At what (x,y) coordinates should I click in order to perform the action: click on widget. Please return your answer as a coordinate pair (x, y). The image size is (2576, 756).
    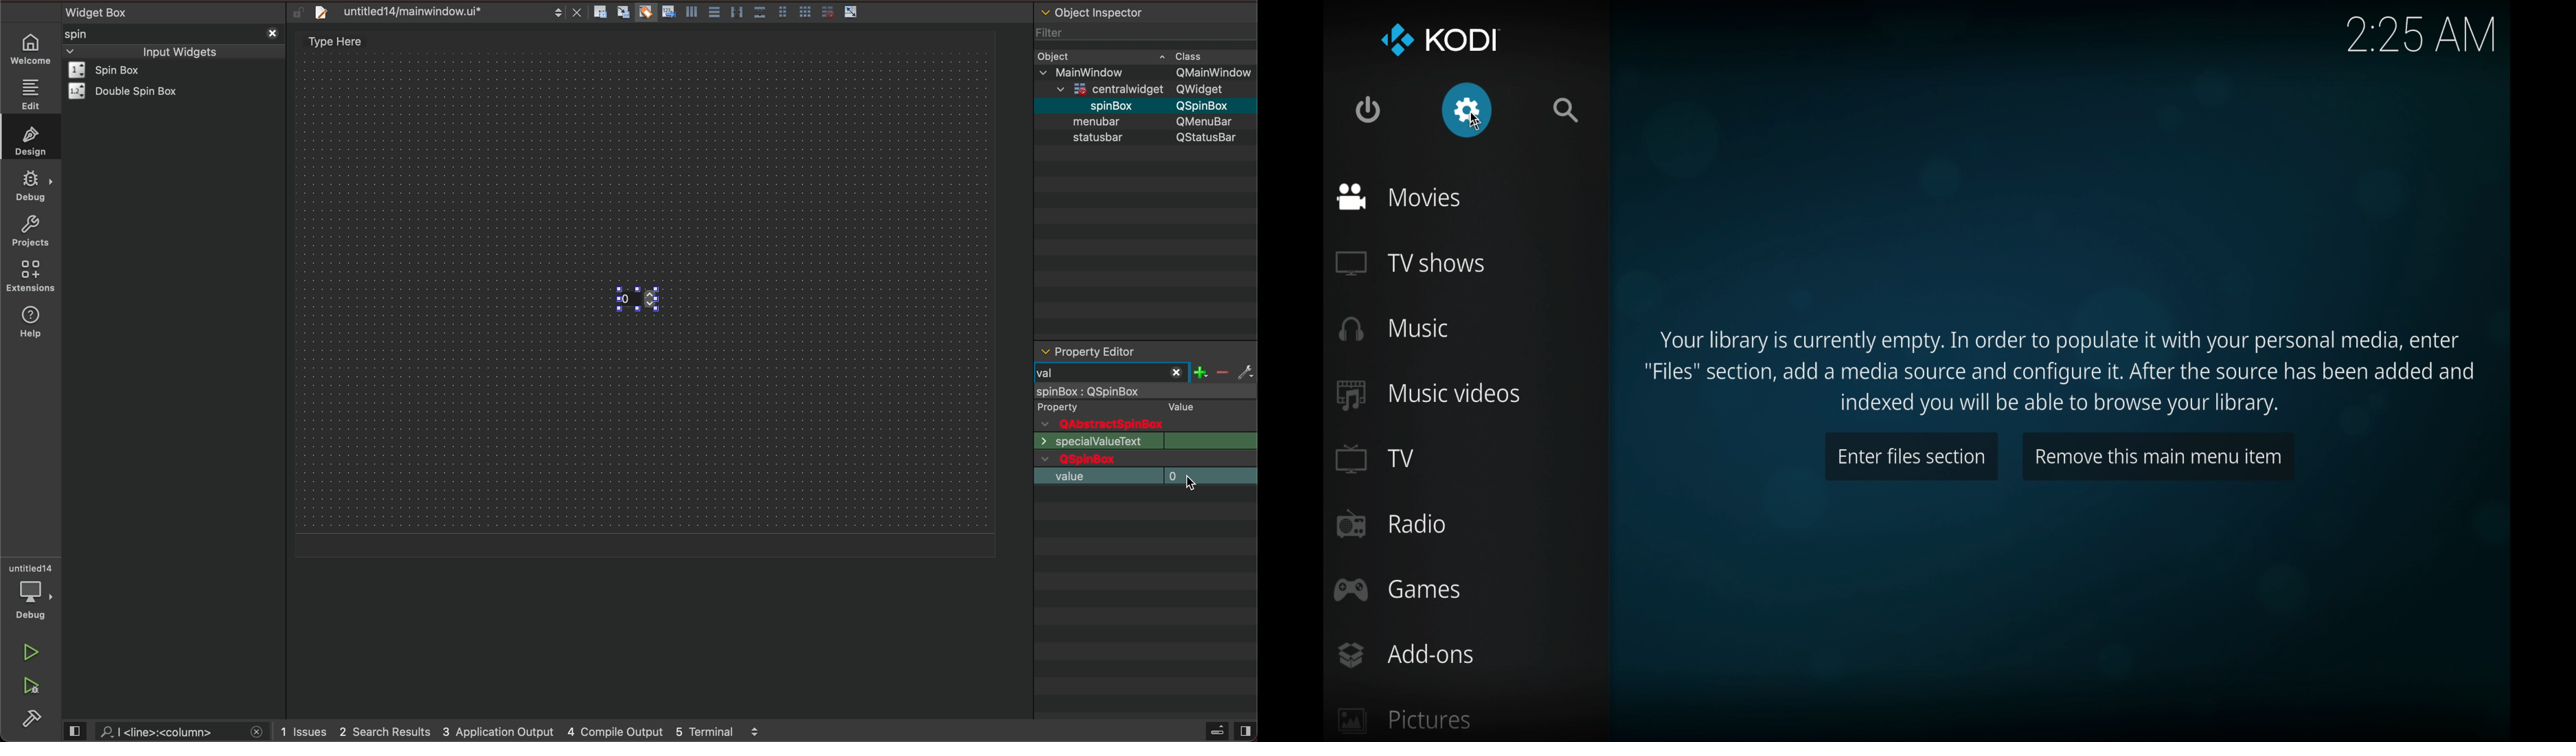
    Looking at the image, I should click on (118, 70).